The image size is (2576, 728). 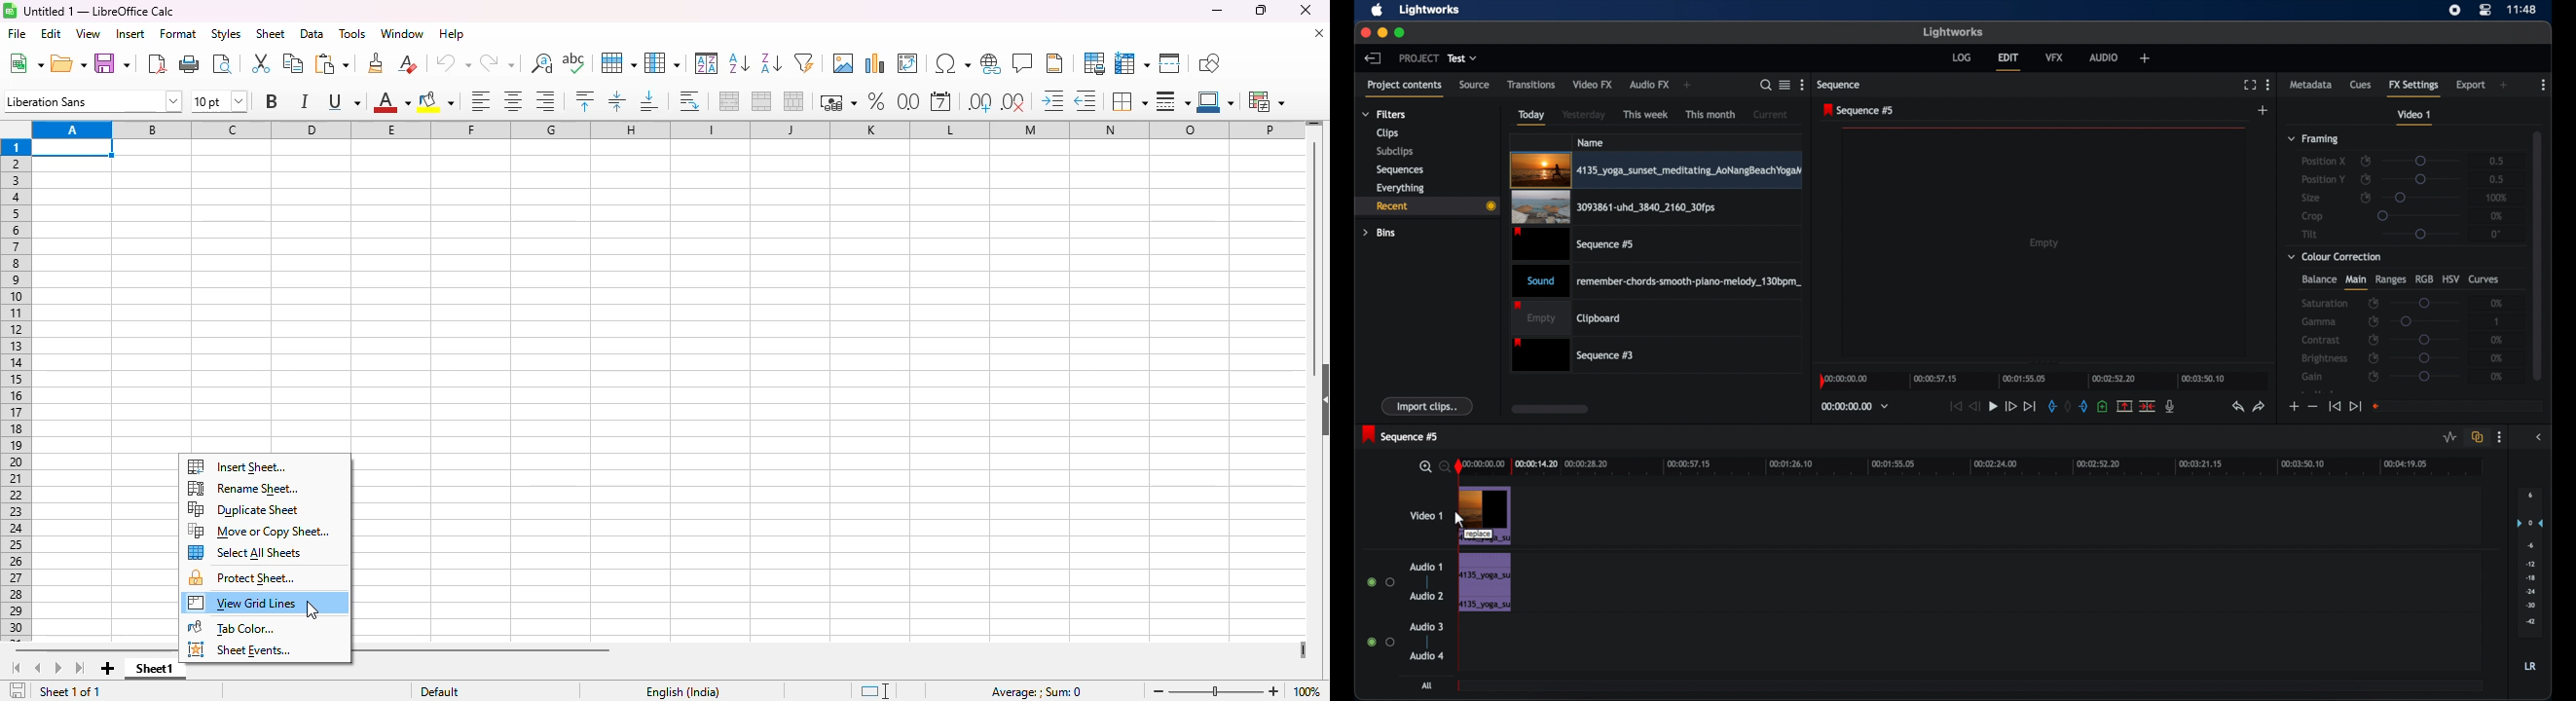 What do you see at coordinates (2424, 278) in the screenshot?
I see `rgb` at bounding box center [2424, 278].